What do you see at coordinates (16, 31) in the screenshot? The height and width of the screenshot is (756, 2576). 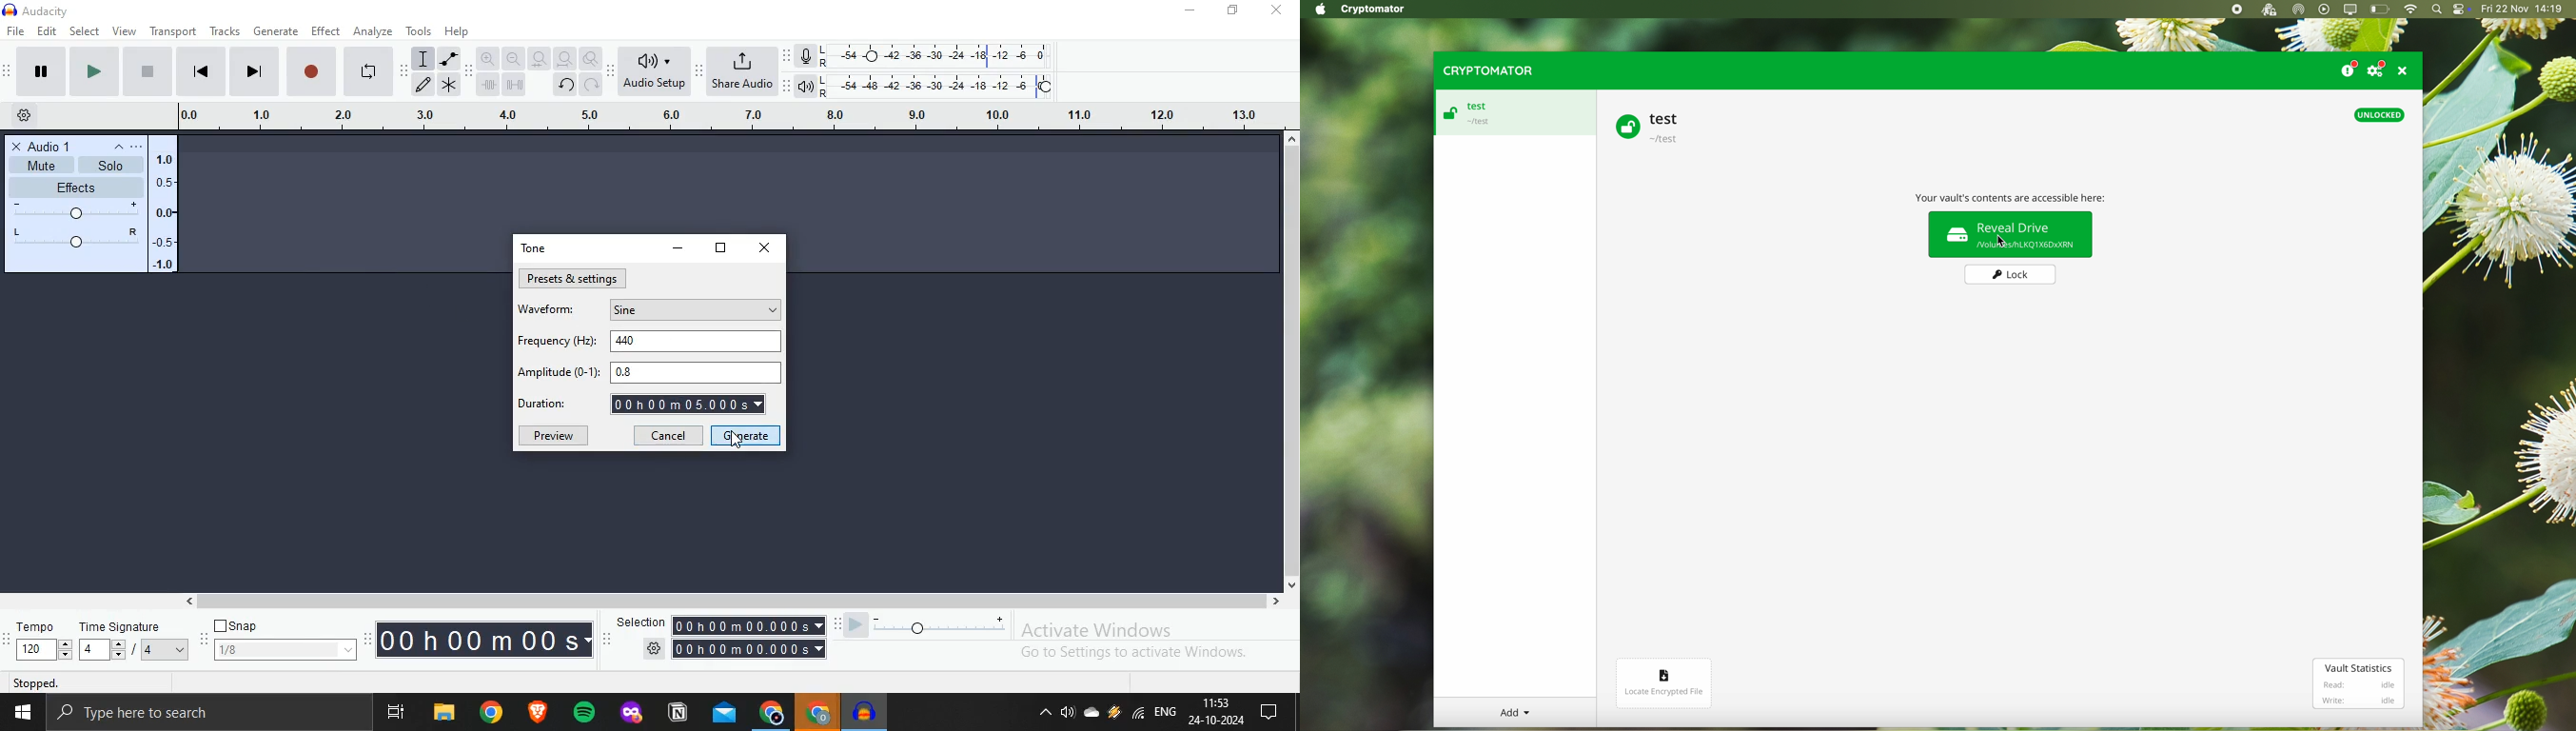 I see `File` at bounding box center [16, 31].